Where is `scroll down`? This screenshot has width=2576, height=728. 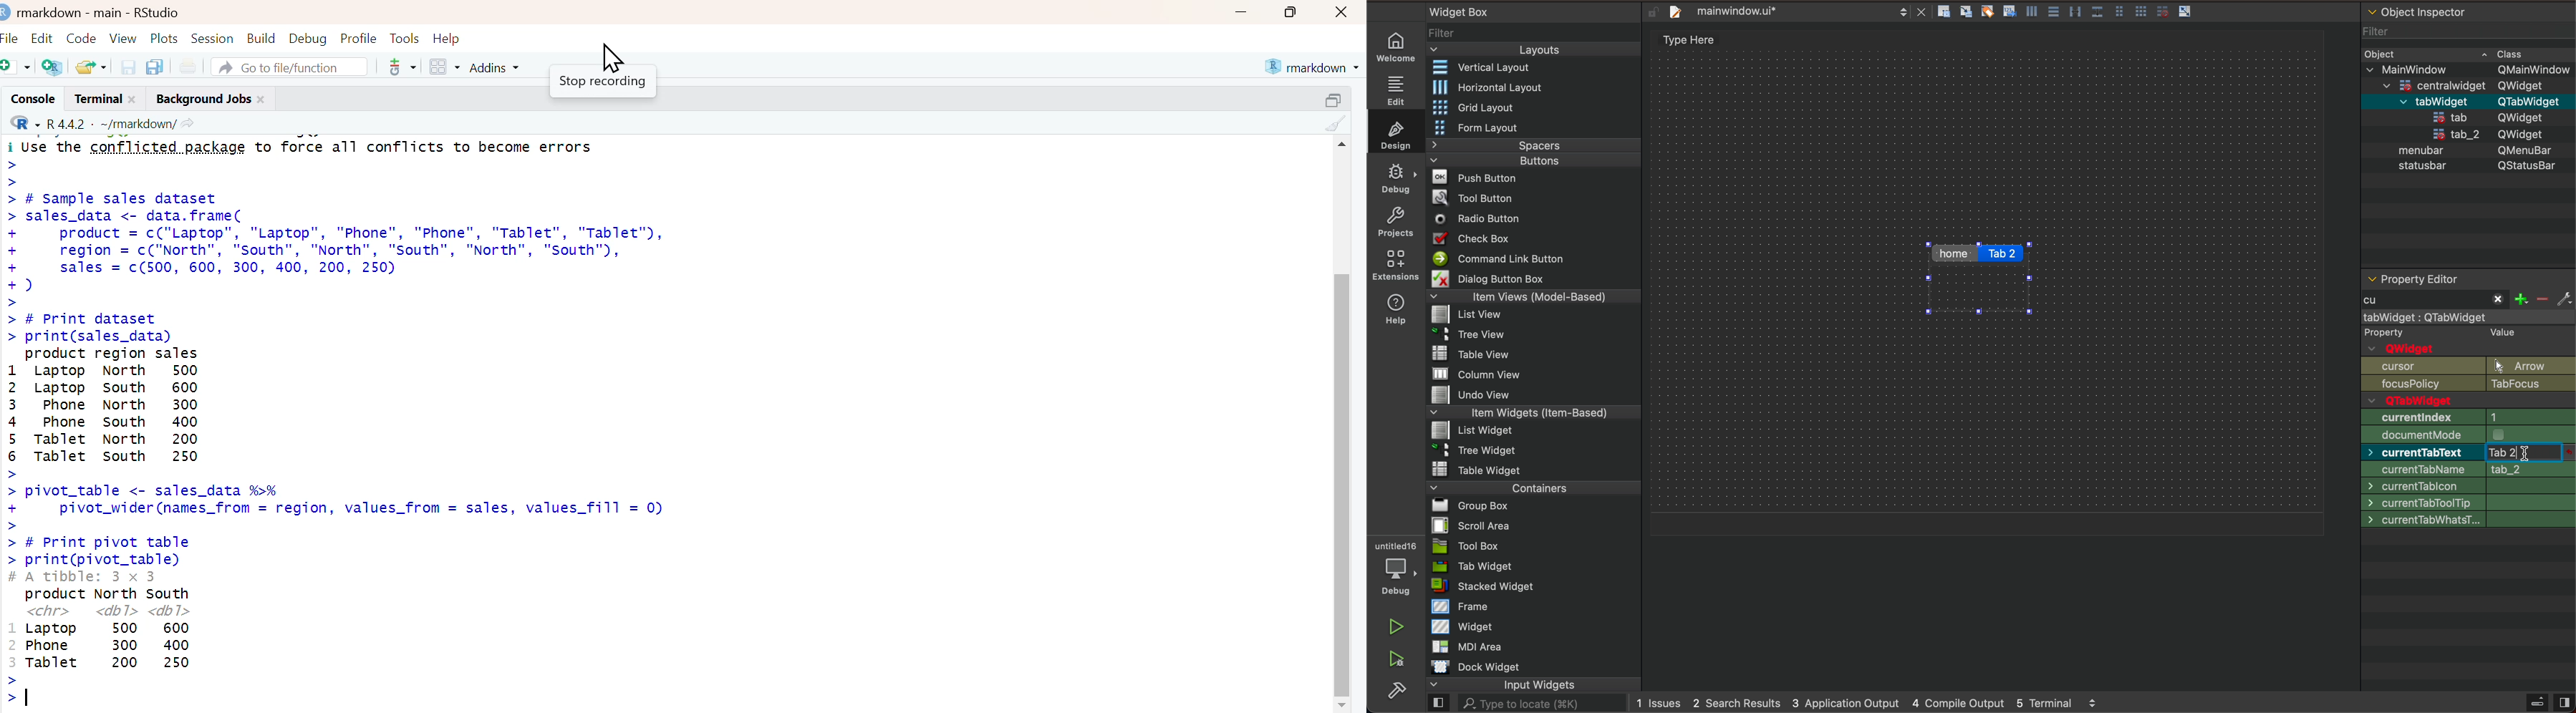
scroll down is located at coordinates (1343, 704).